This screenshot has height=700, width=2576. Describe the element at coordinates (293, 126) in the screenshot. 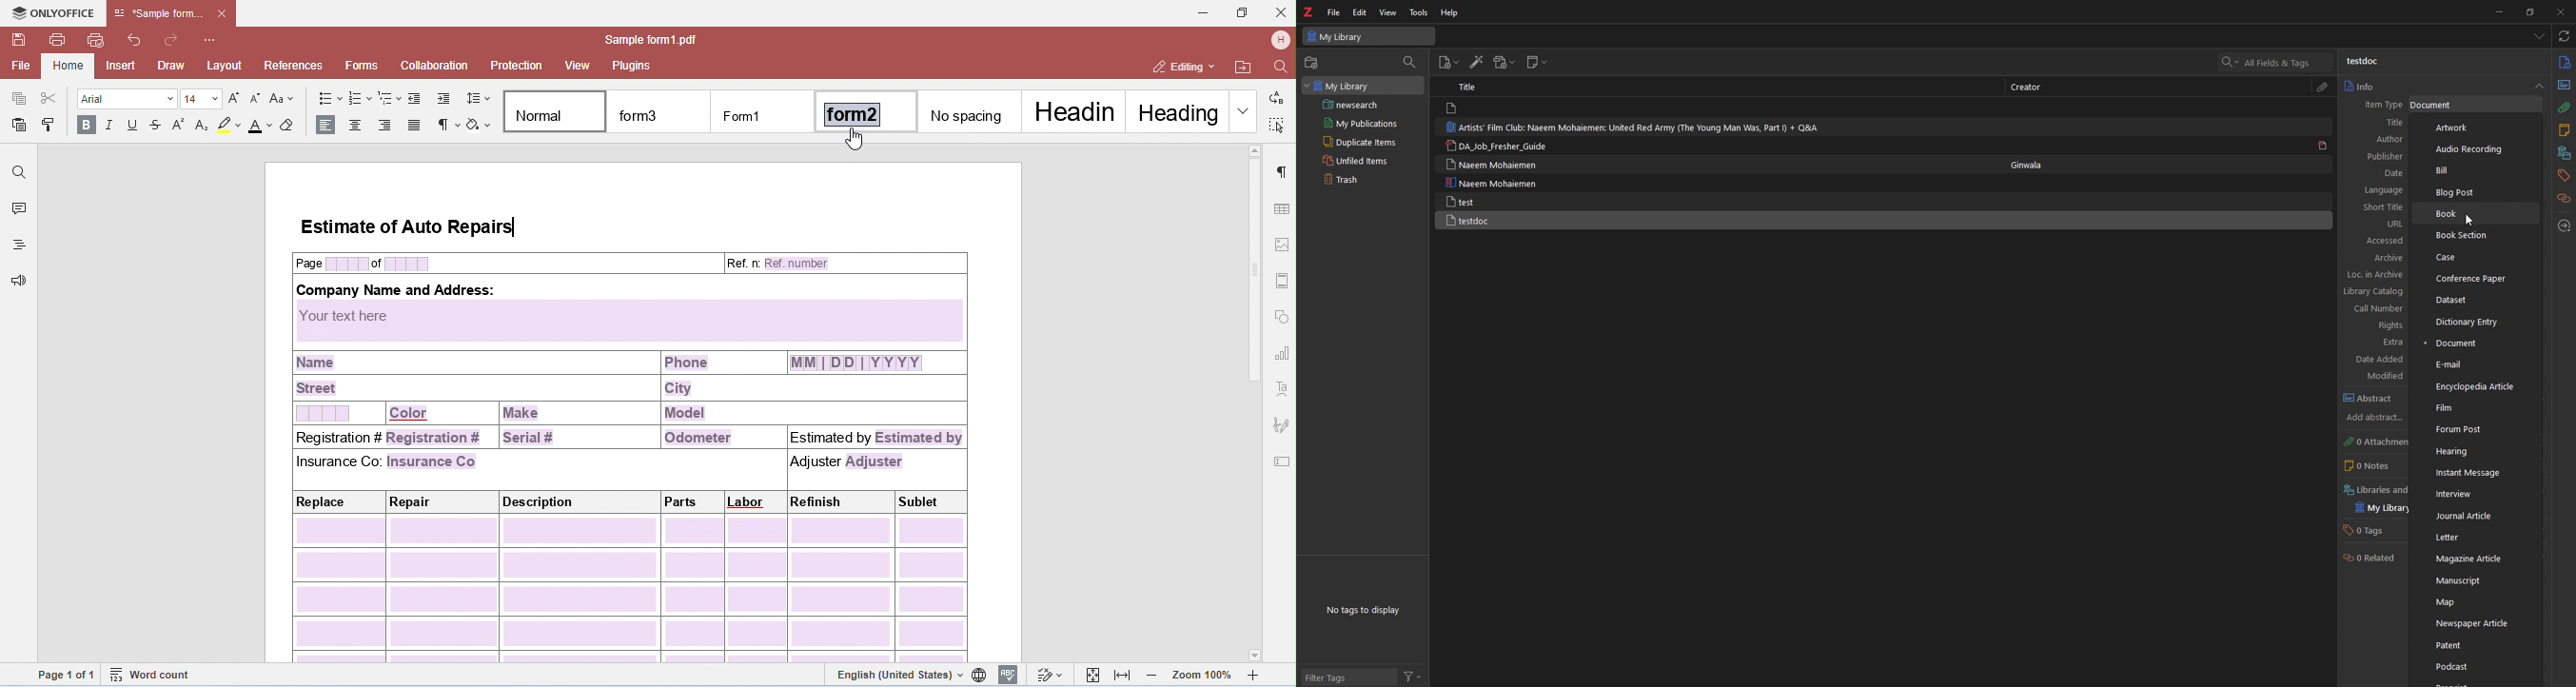

I see `clear style` at that location.